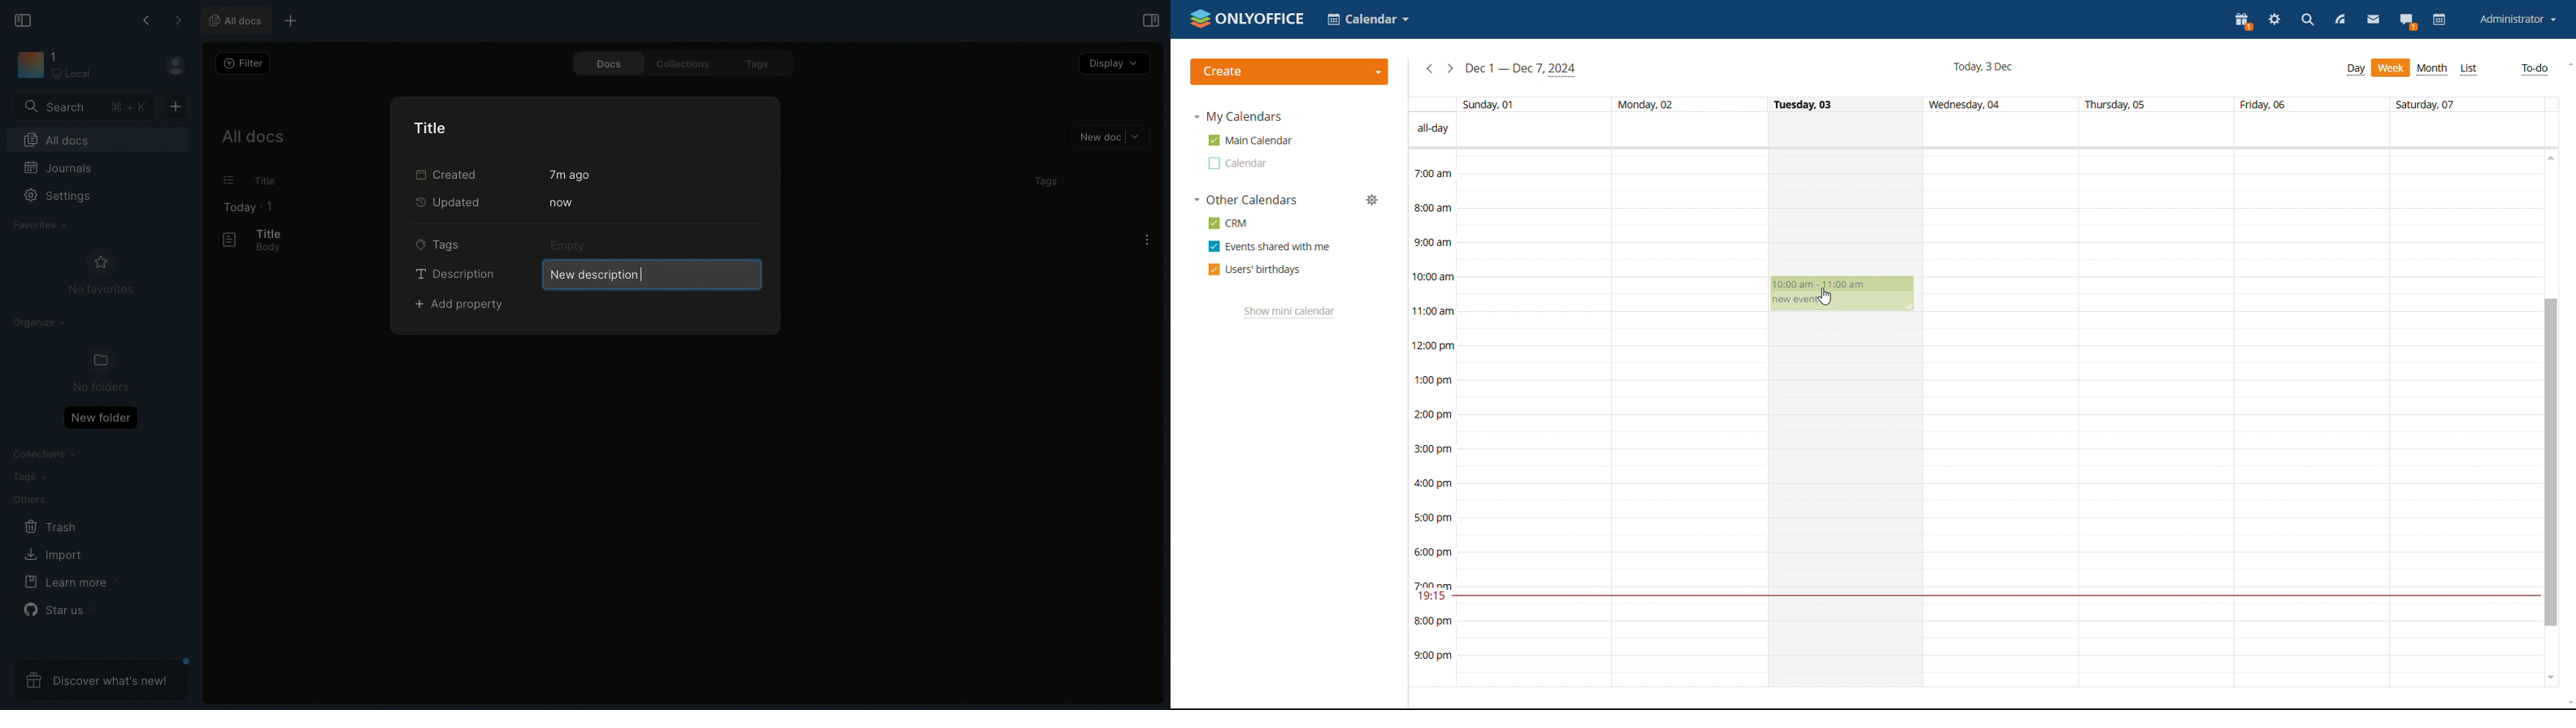  What do you see at coordinates (1433, 657) in the screenshot?
I see `9:00 pm` at bounding box center [1433, 657].